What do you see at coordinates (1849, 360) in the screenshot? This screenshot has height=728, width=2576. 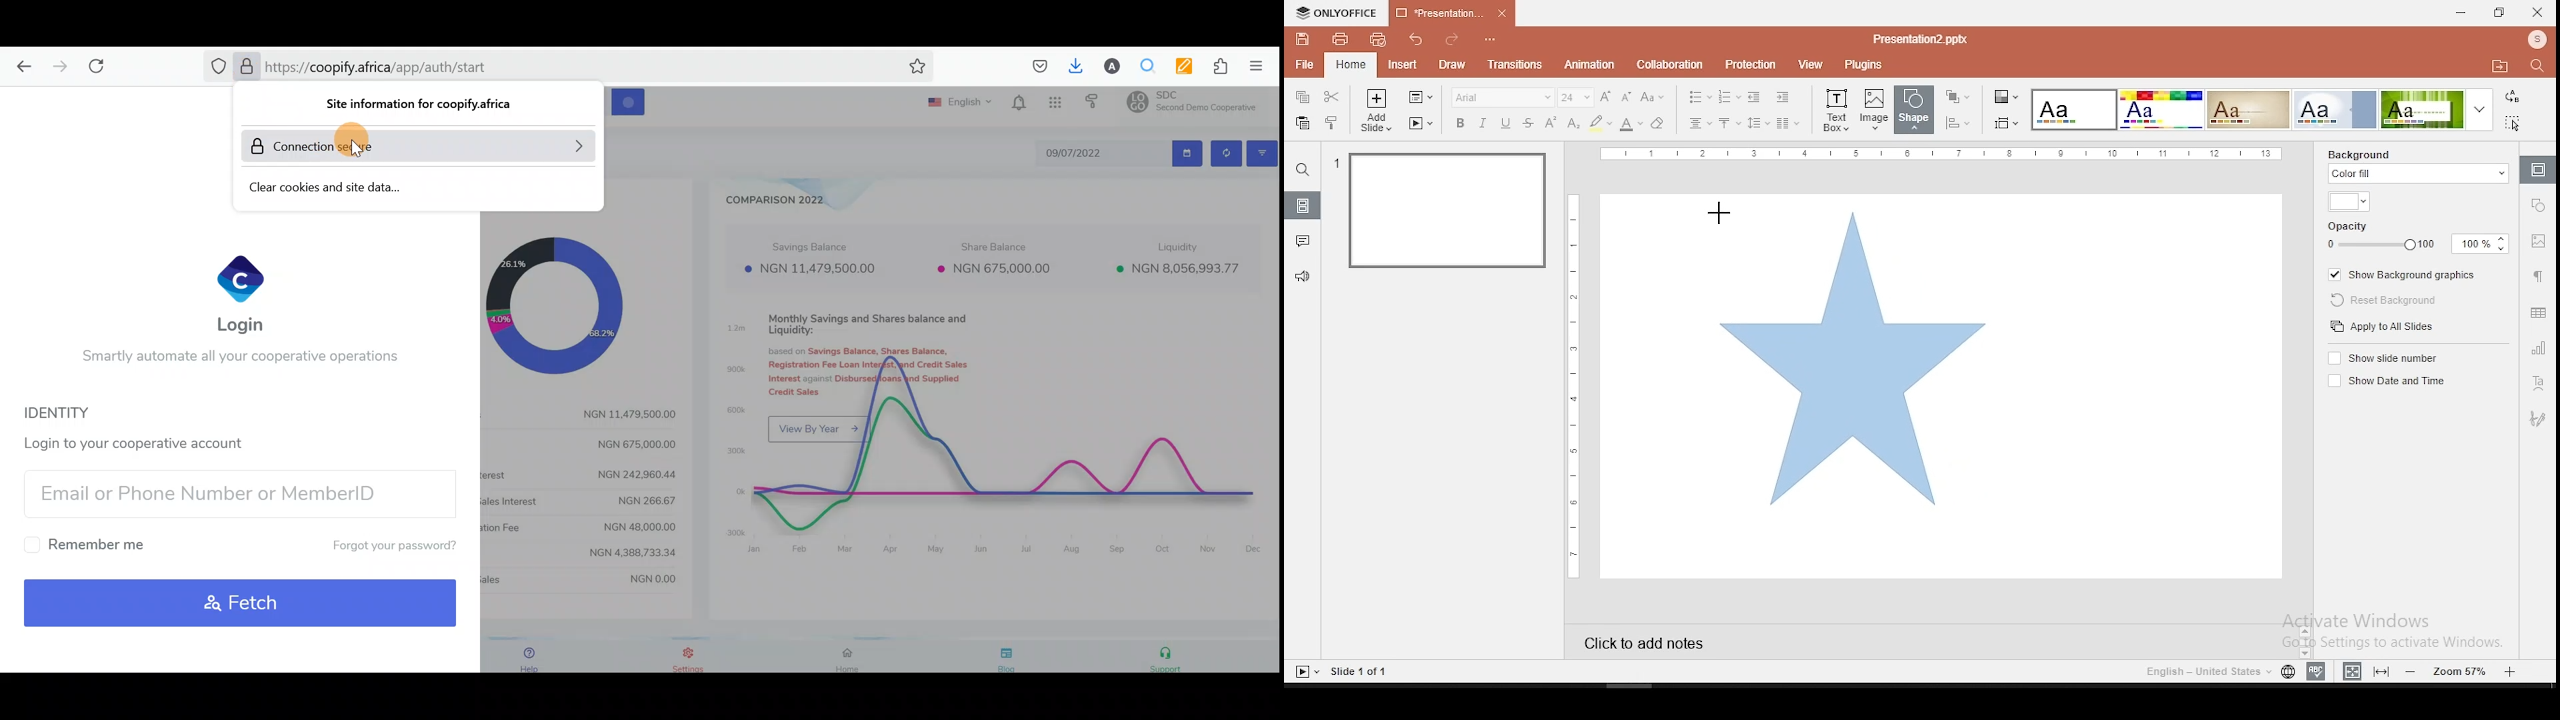 I see `active shape` at bounding box center [1849, 360].